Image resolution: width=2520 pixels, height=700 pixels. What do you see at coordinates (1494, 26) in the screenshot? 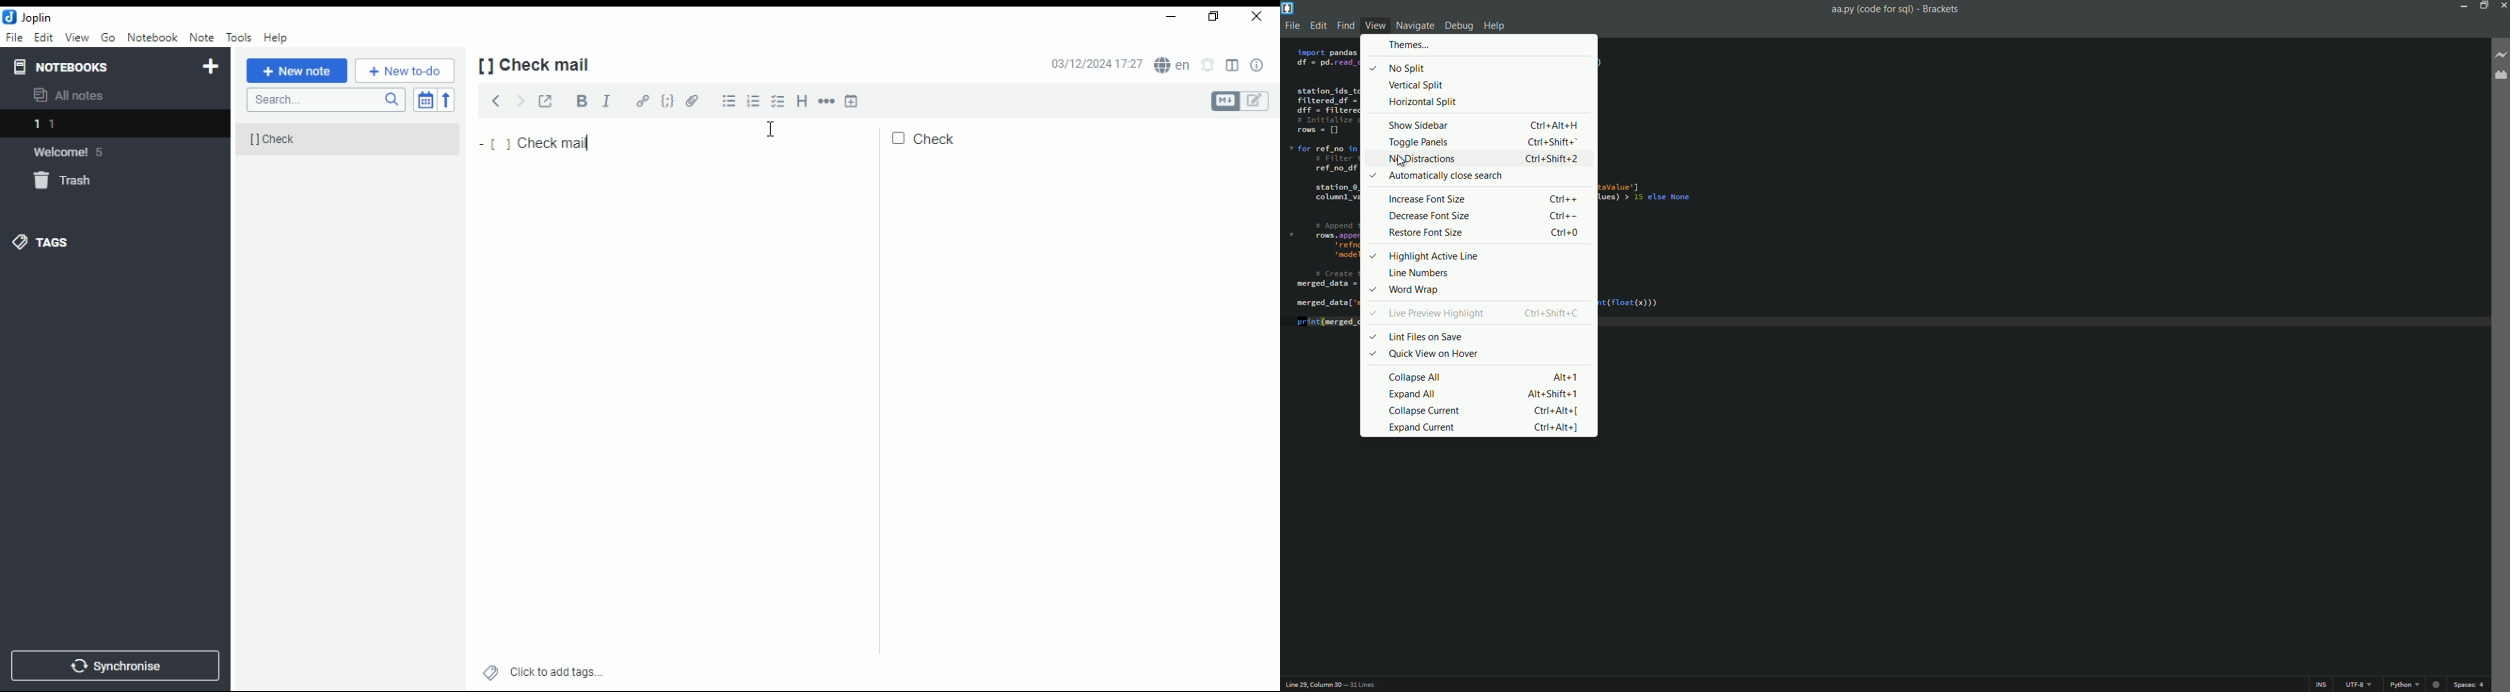
I see `help menu` at bounding box center [1494, 26].